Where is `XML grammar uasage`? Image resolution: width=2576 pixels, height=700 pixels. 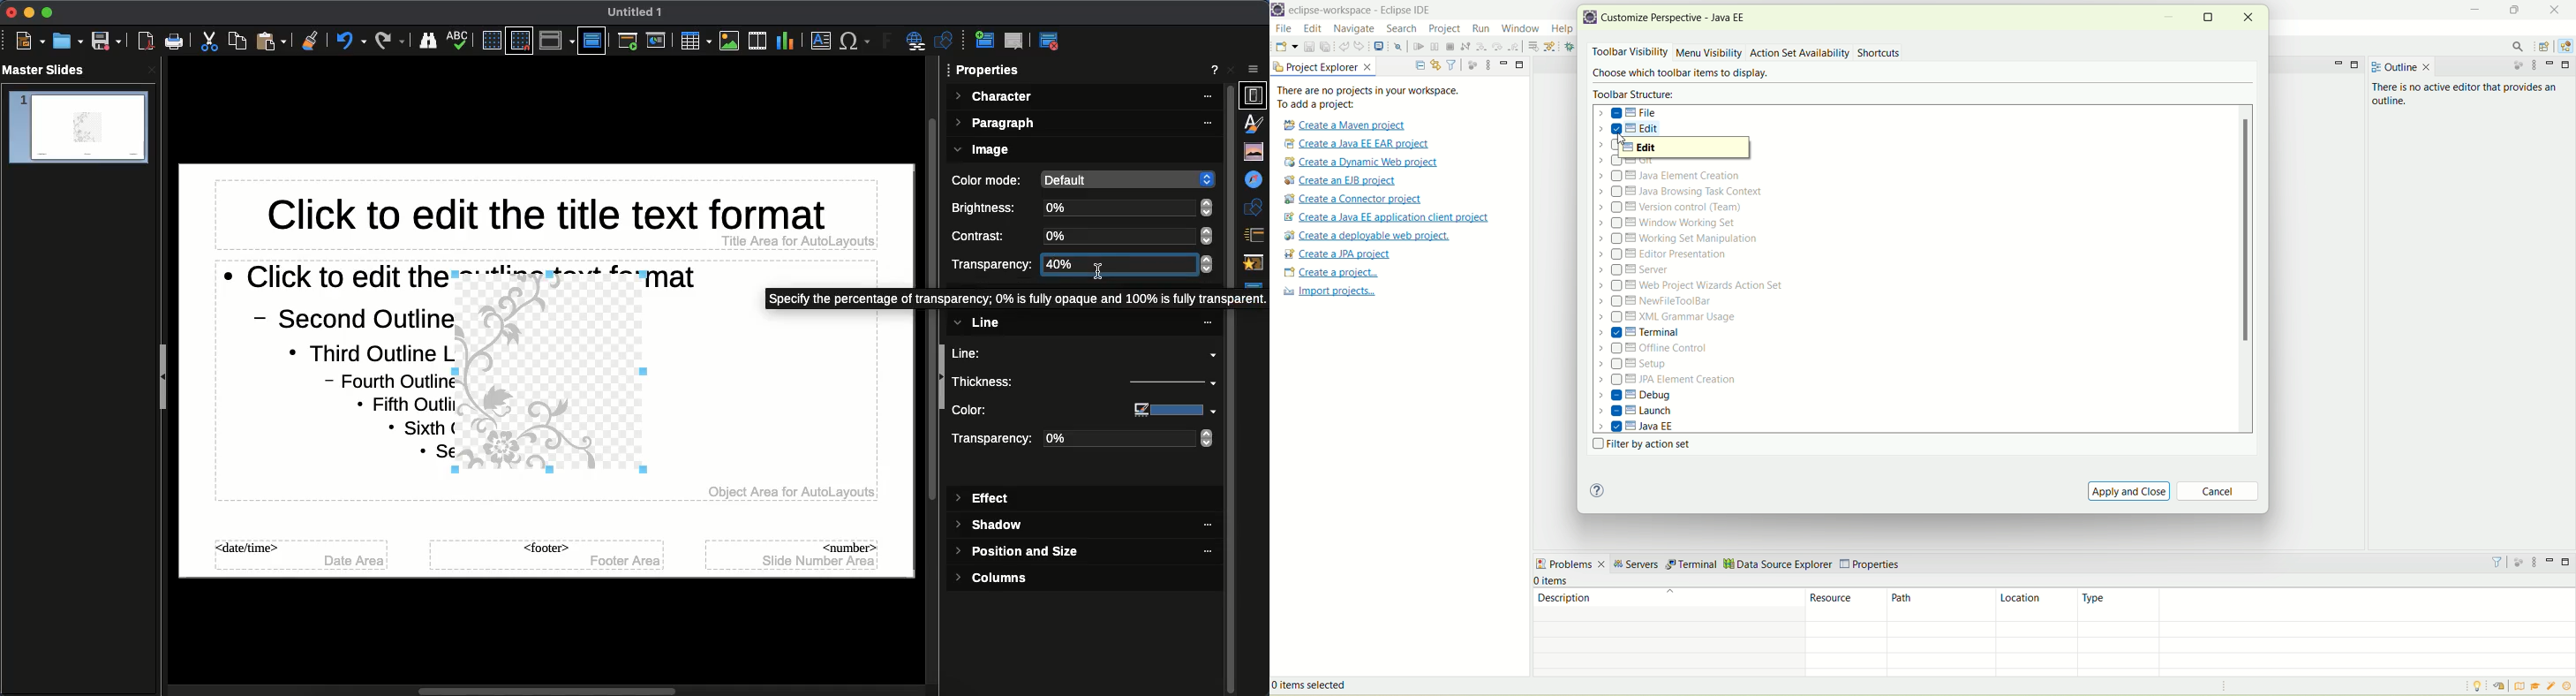 XML grammar uasage is located at coordinates (1669, 318).